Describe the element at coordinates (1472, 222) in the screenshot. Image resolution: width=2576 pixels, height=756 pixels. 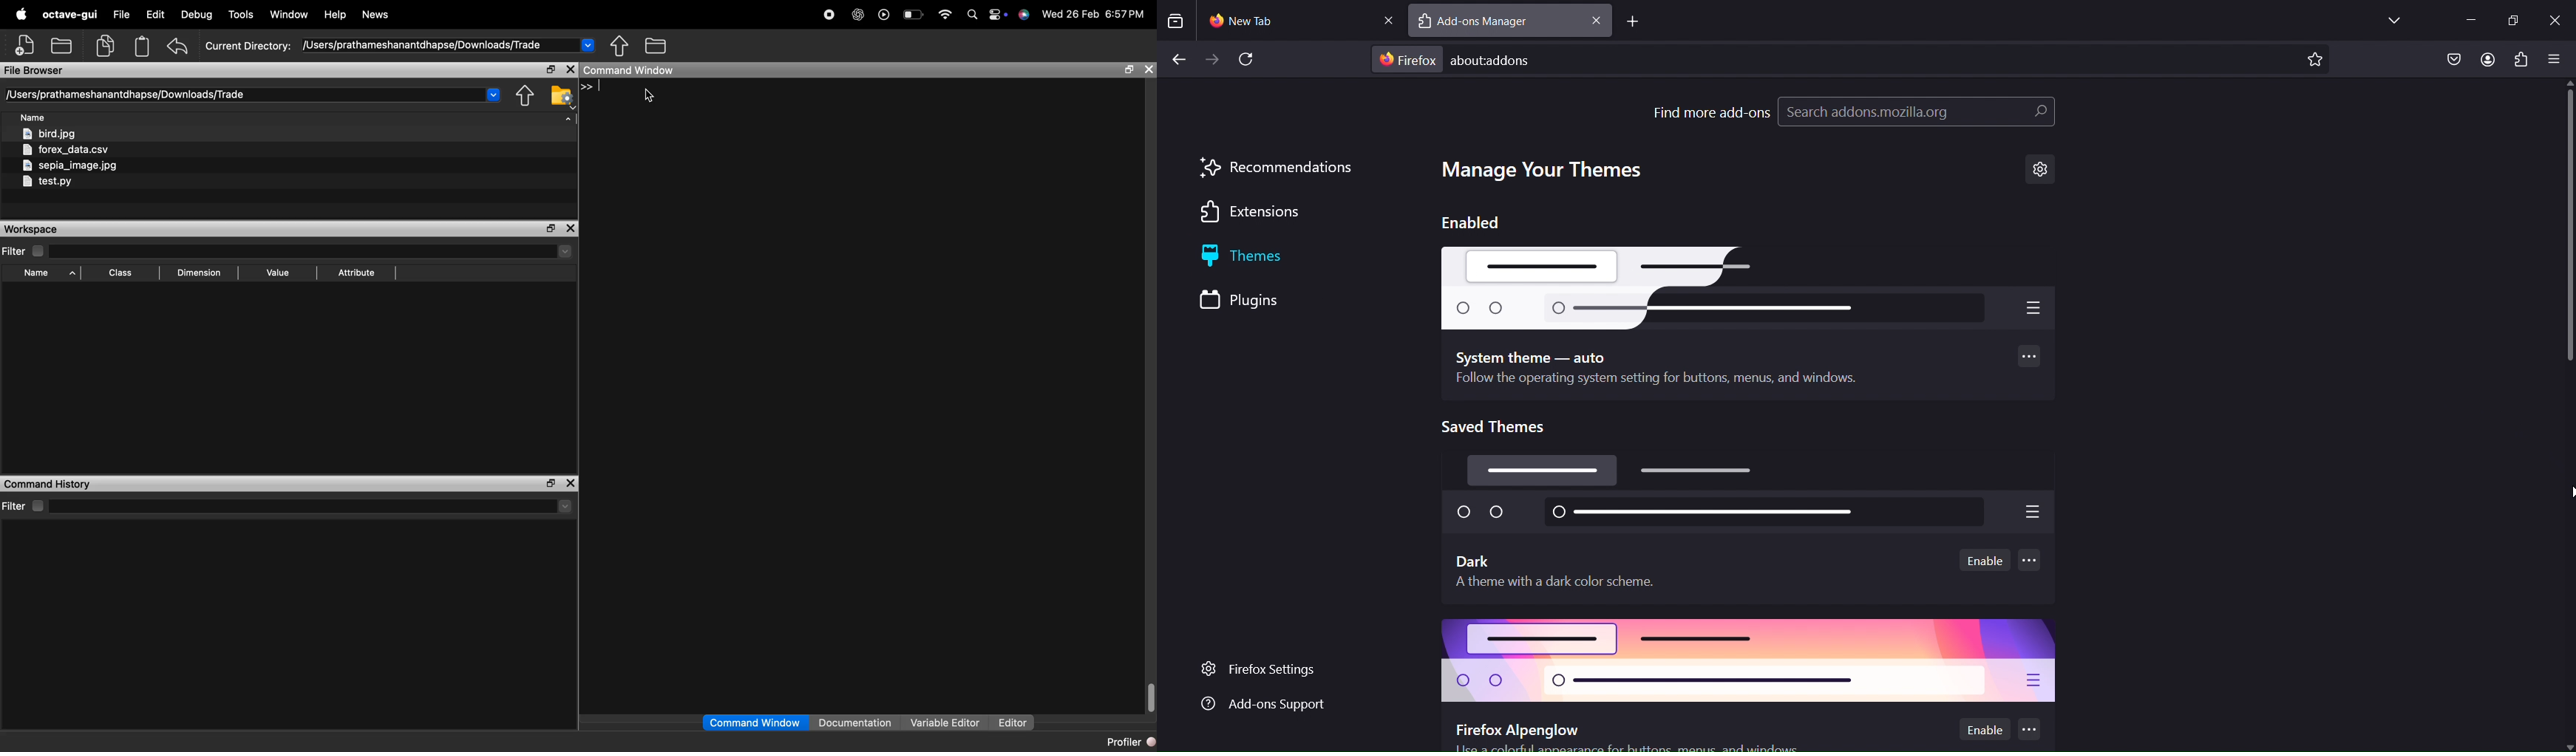
I see `enabled` at that location.